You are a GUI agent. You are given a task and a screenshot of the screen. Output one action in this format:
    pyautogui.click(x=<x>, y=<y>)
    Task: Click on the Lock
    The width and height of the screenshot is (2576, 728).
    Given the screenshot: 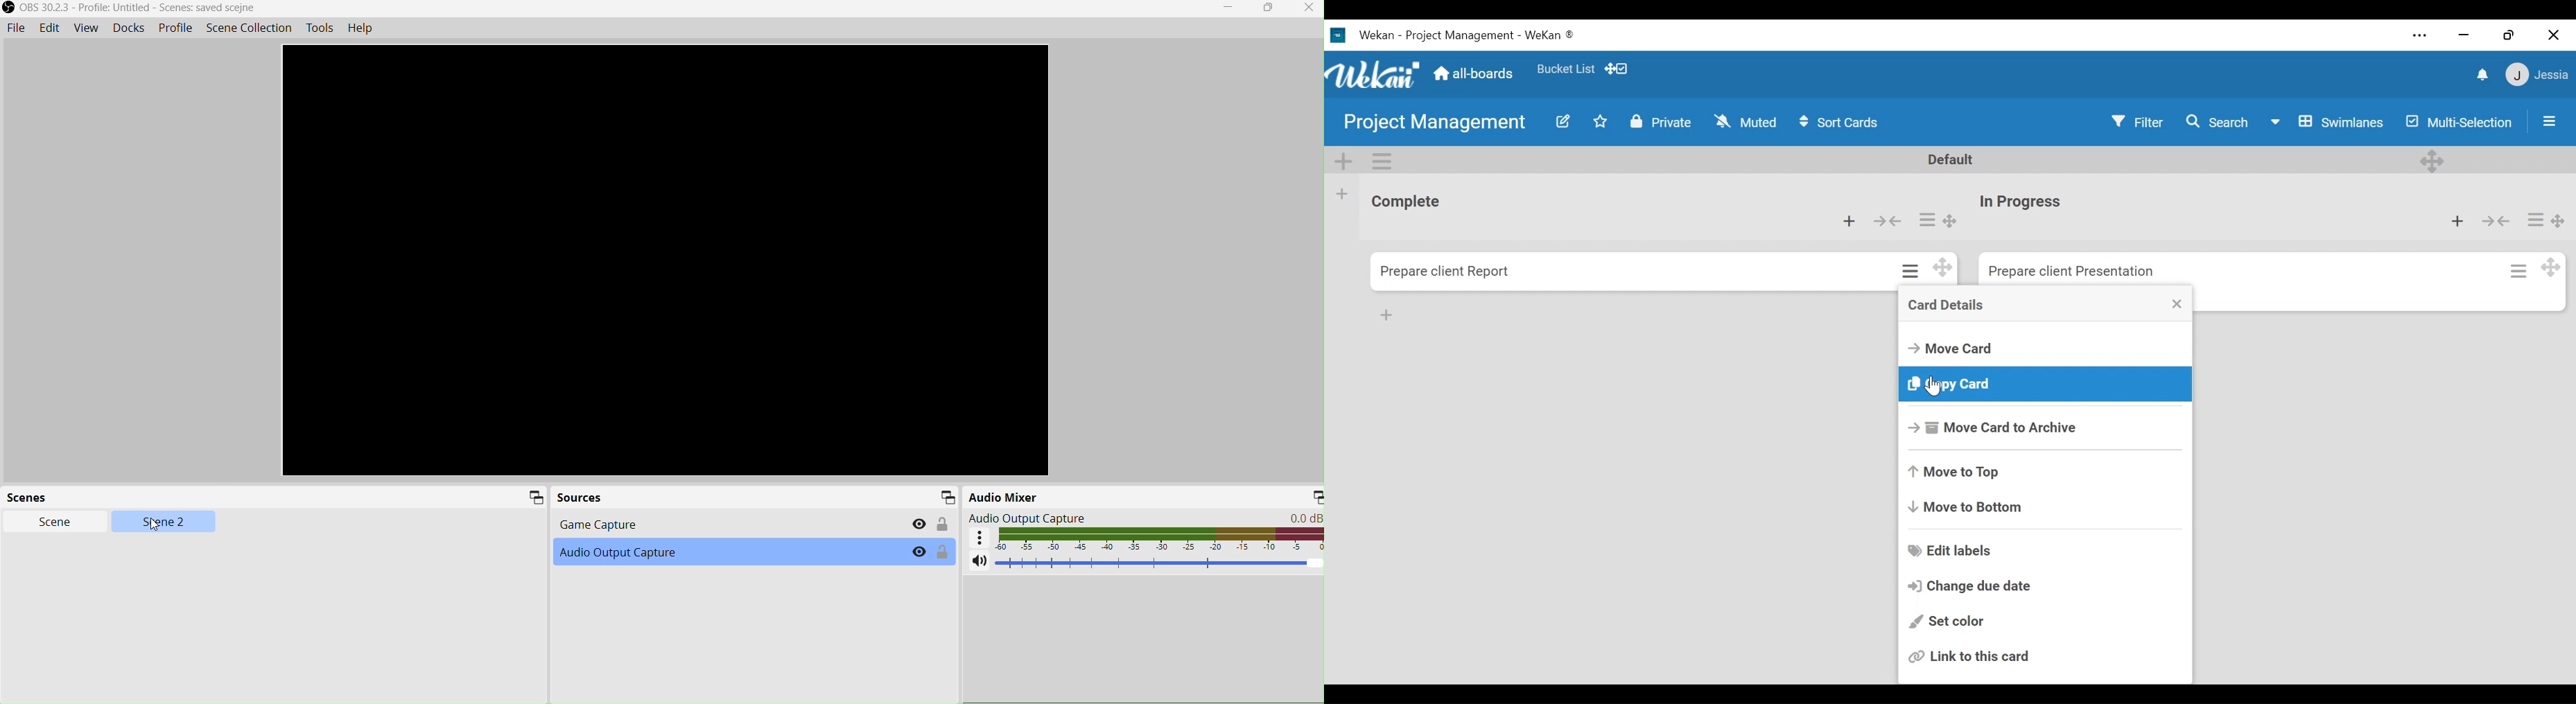 What is the action you would take?
    pyautogui.click(x=943, y=525)
    